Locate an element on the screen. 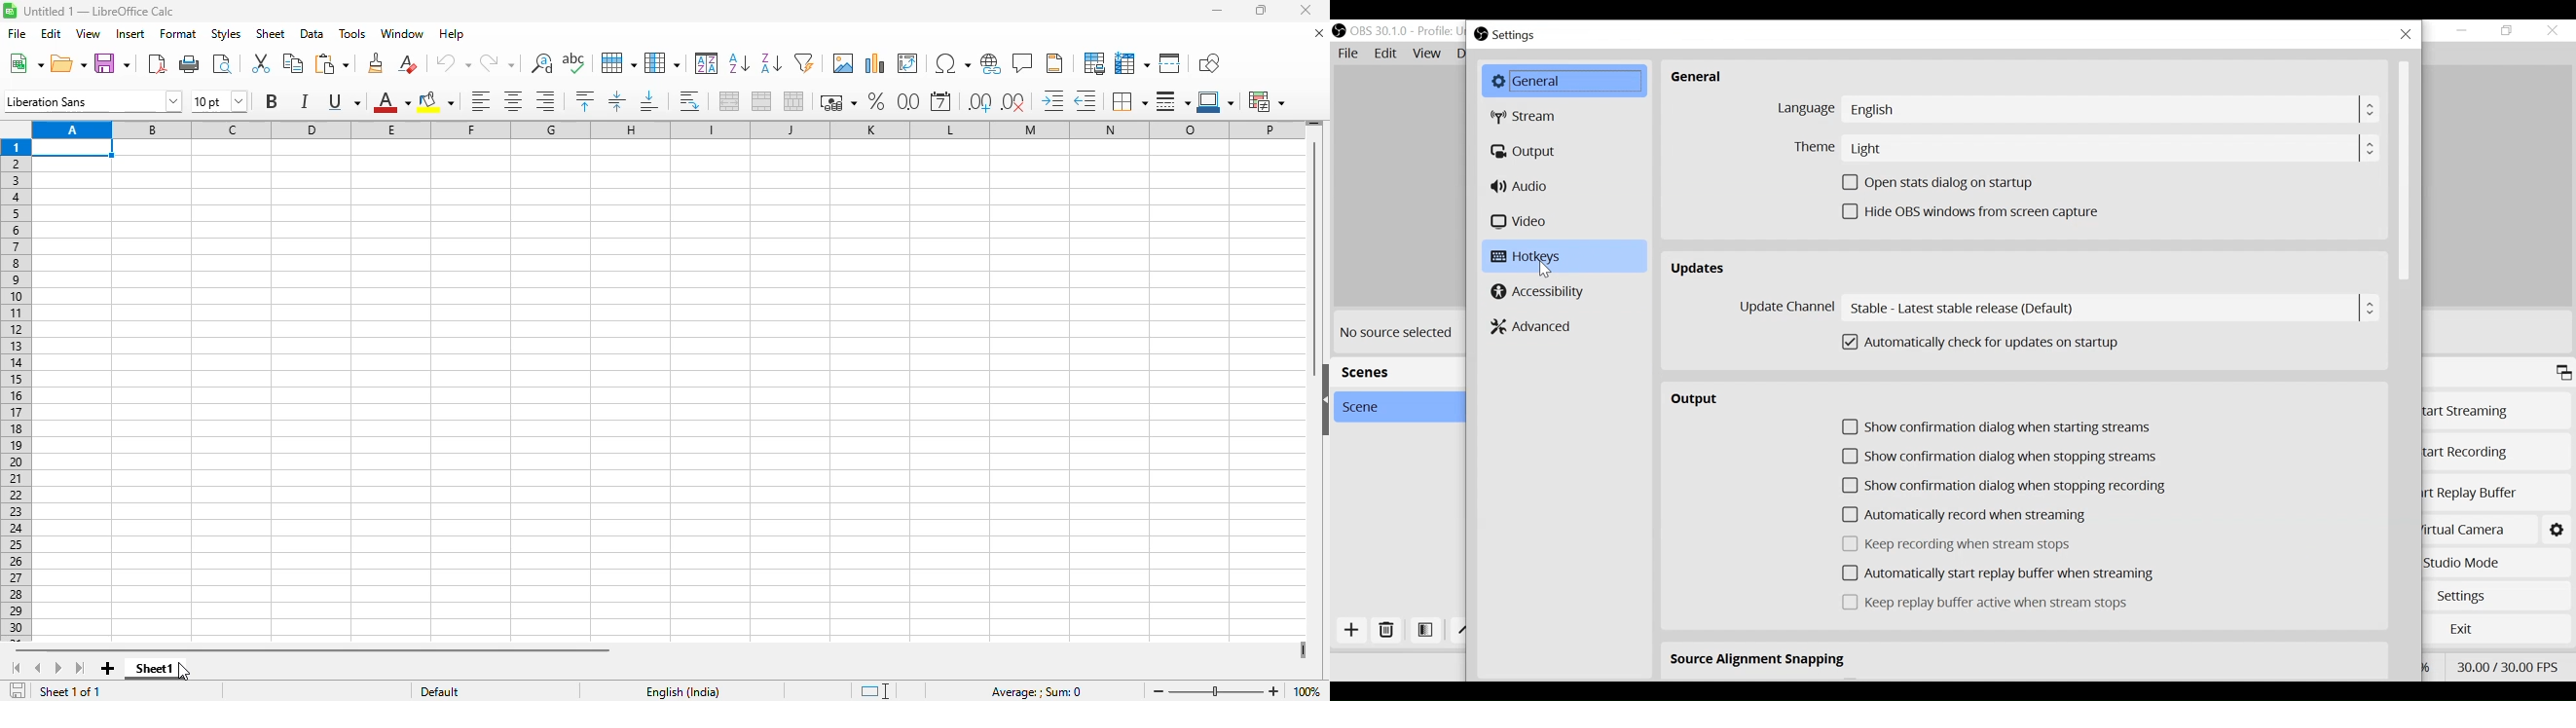 This screenshot has width=2576, height=728. split window is located at coordinates (1170, 63).